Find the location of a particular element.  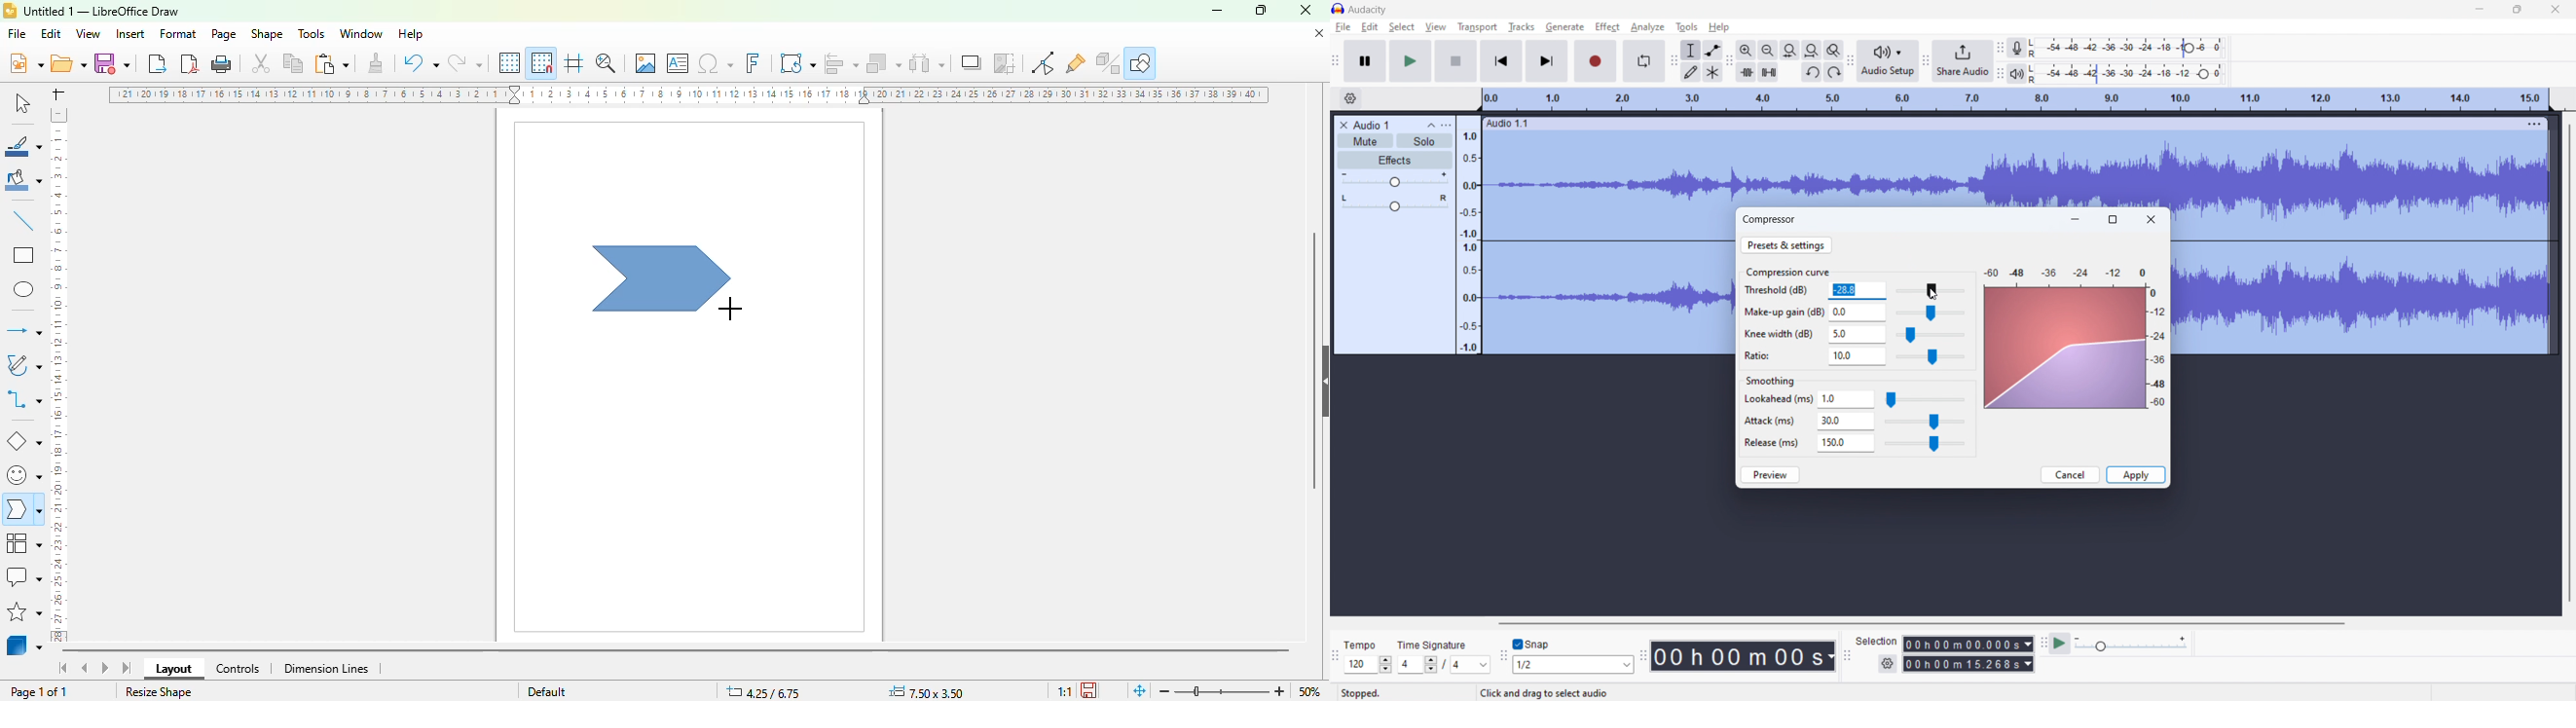

layout is located at coordinates (173, 669).